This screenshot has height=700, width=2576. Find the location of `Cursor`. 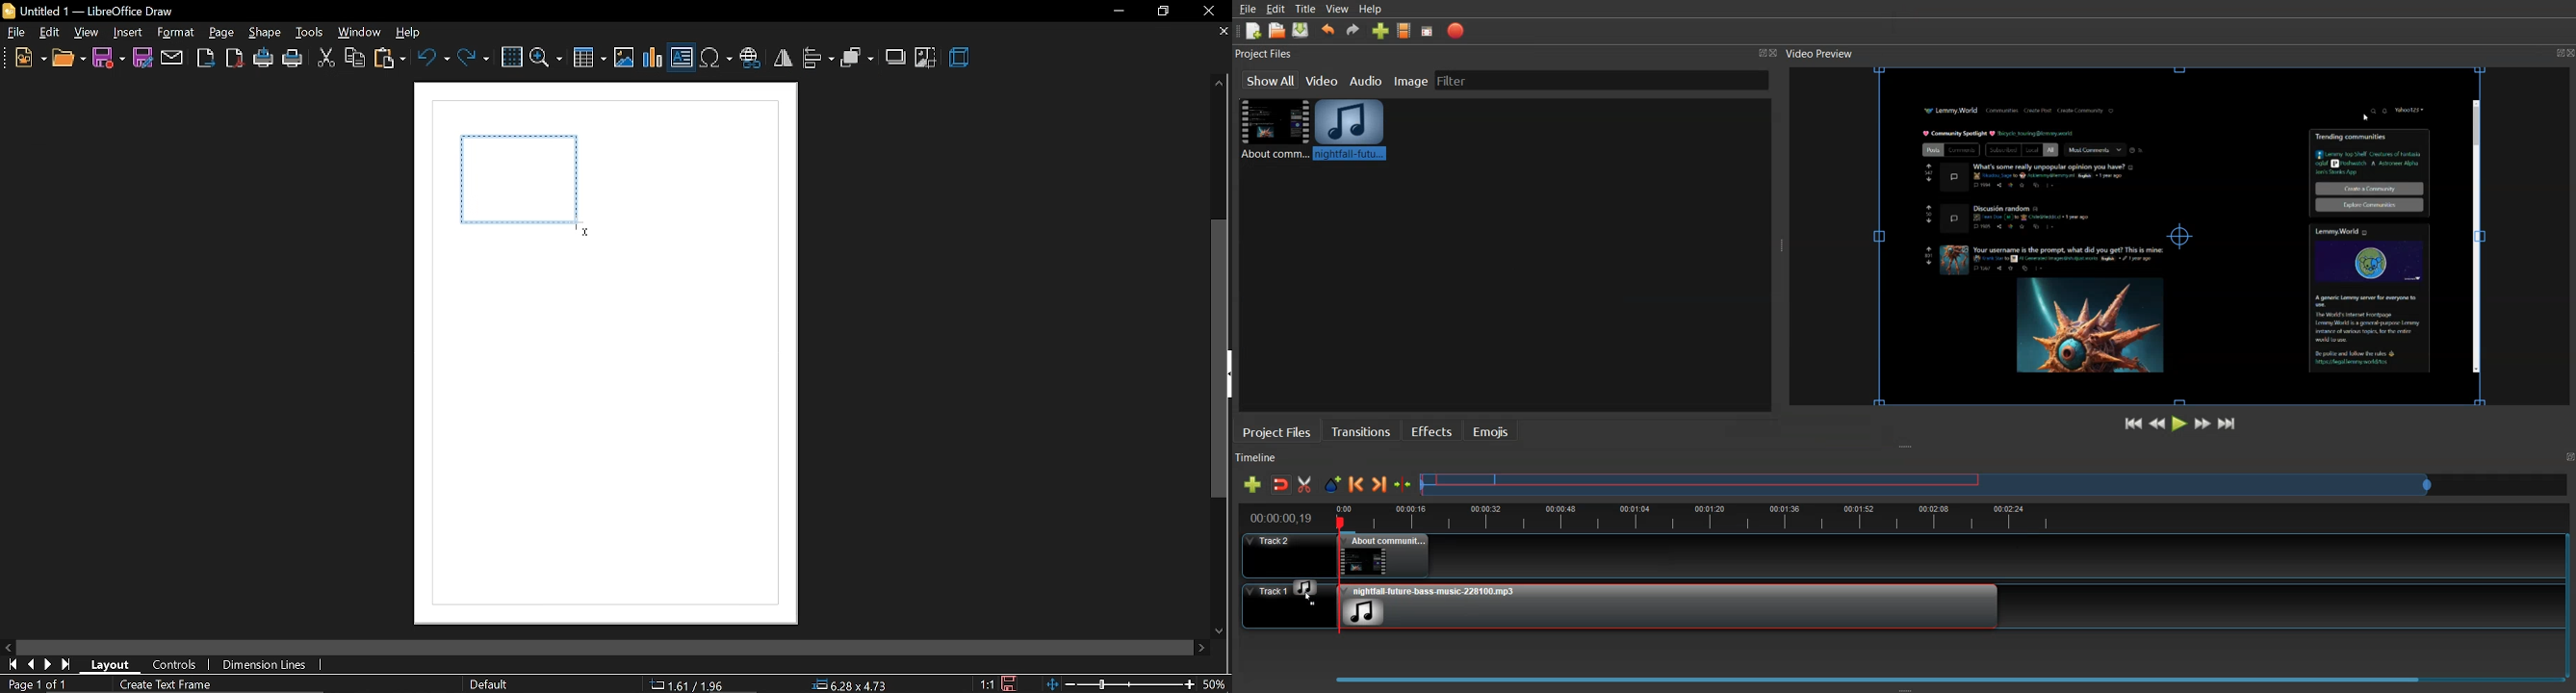

Cursor is located at coordinates (583, 229).